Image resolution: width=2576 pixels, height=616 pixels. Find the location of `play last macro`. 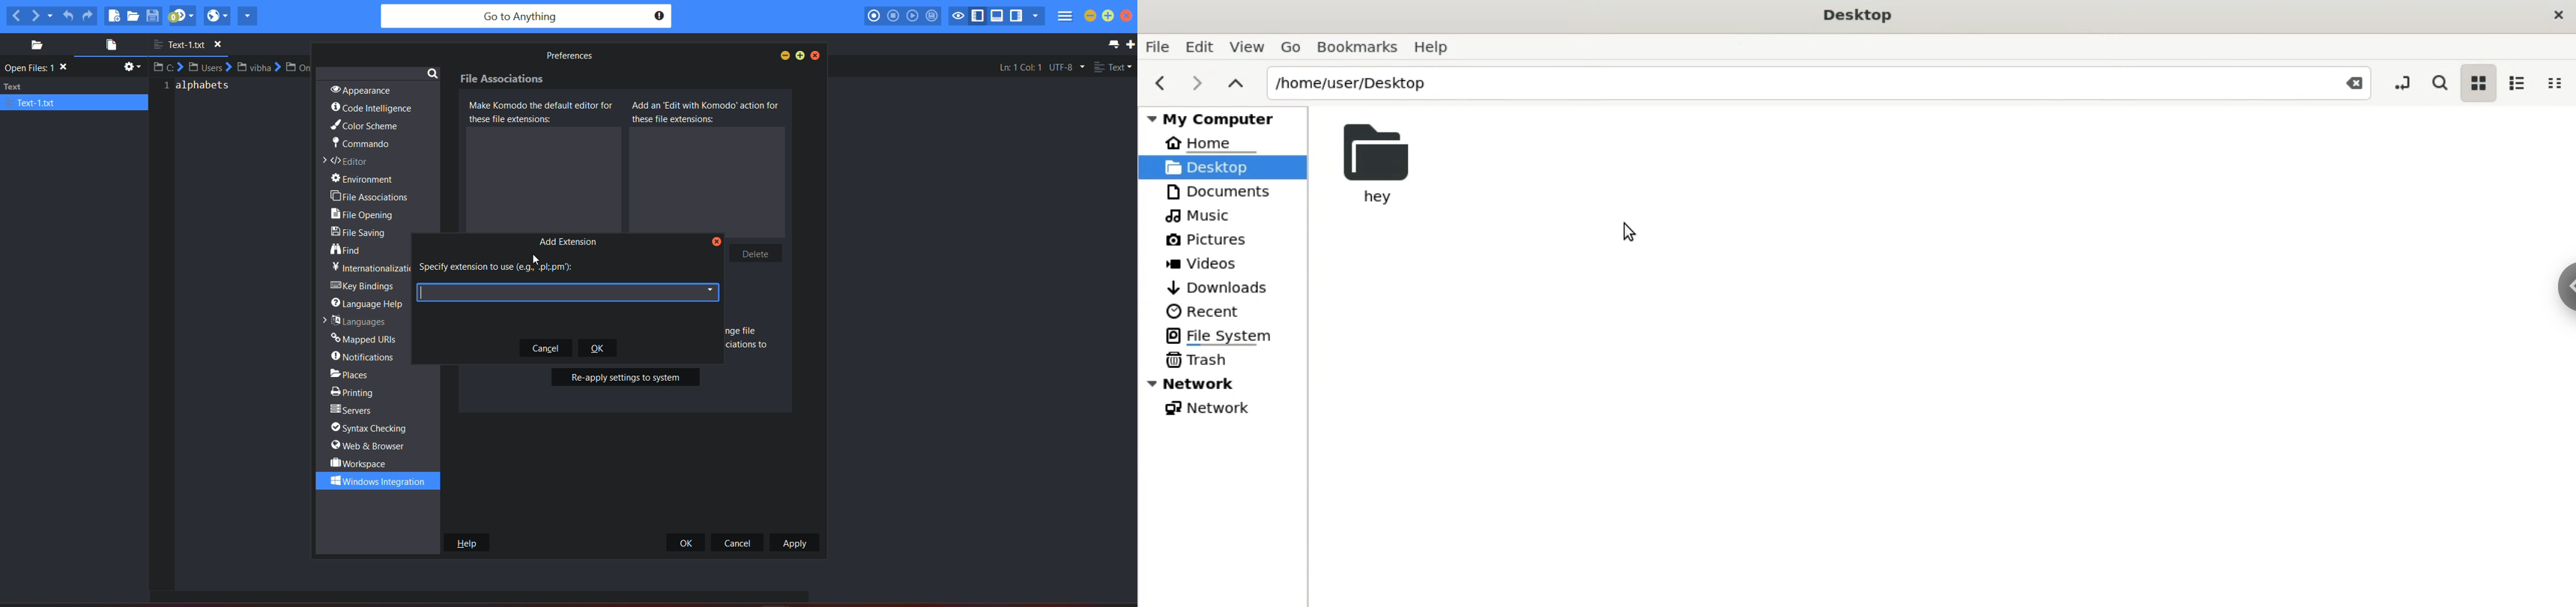

play last macro is located at coordinates (913, 16).